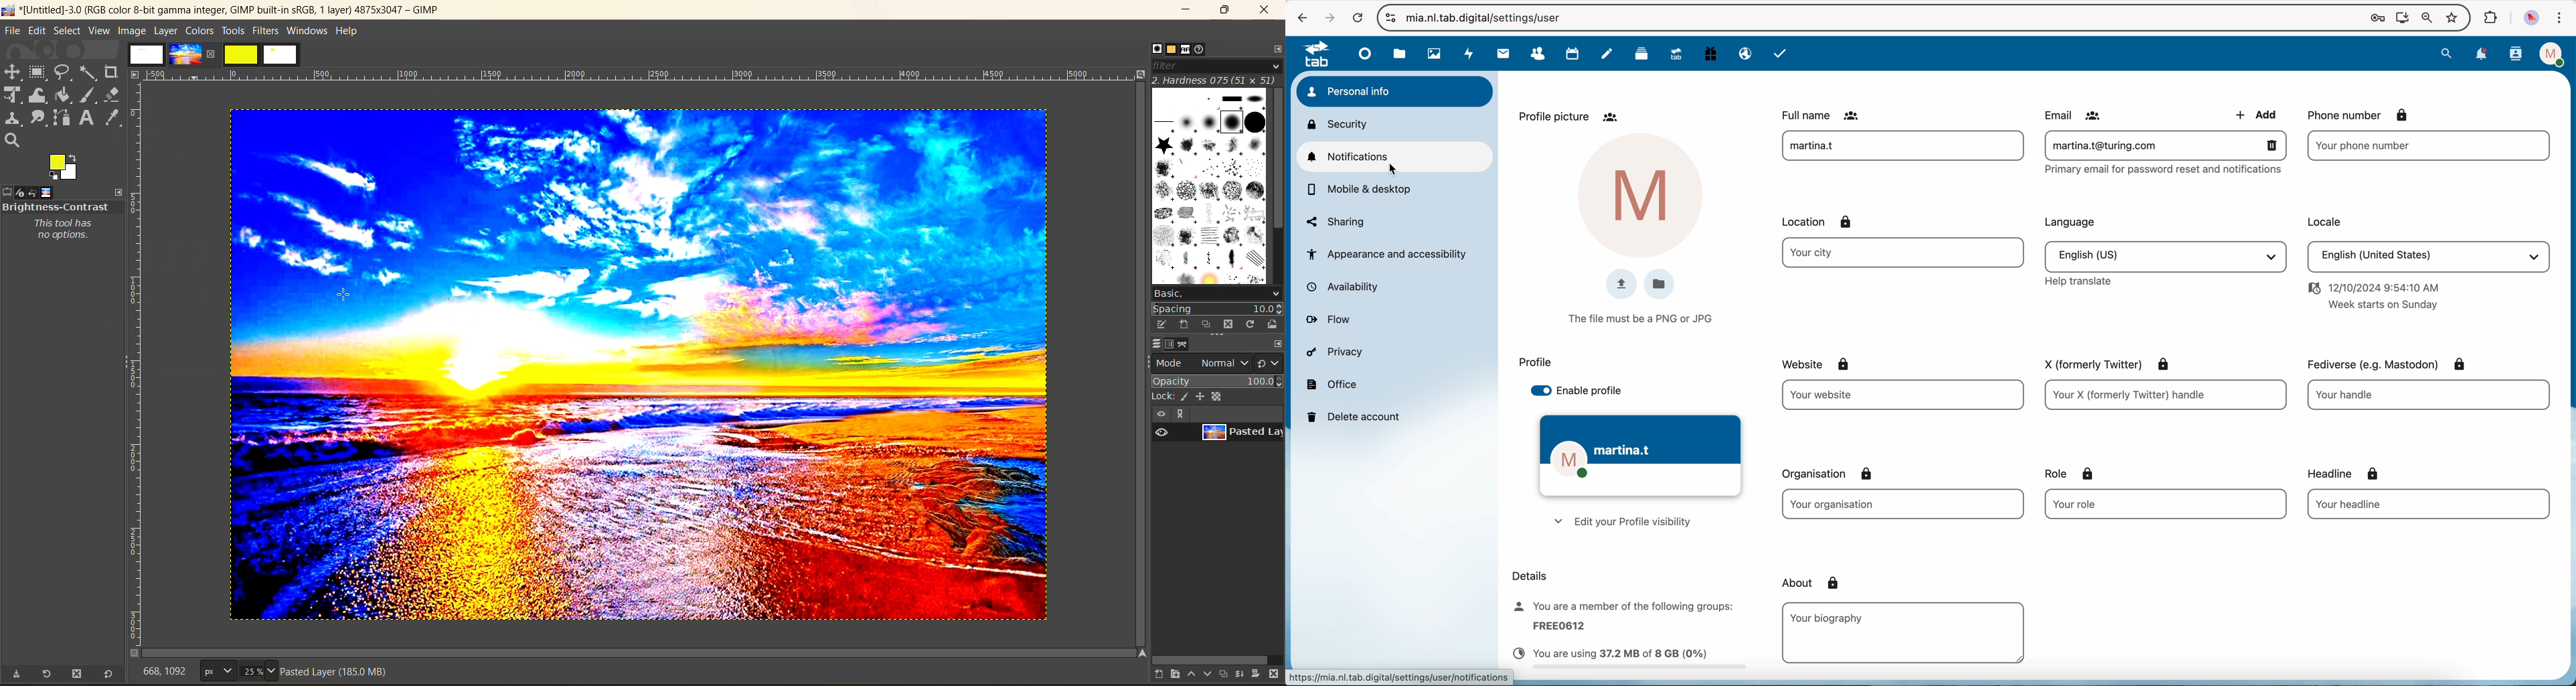  I want to click on mail, so click(1502, 54).